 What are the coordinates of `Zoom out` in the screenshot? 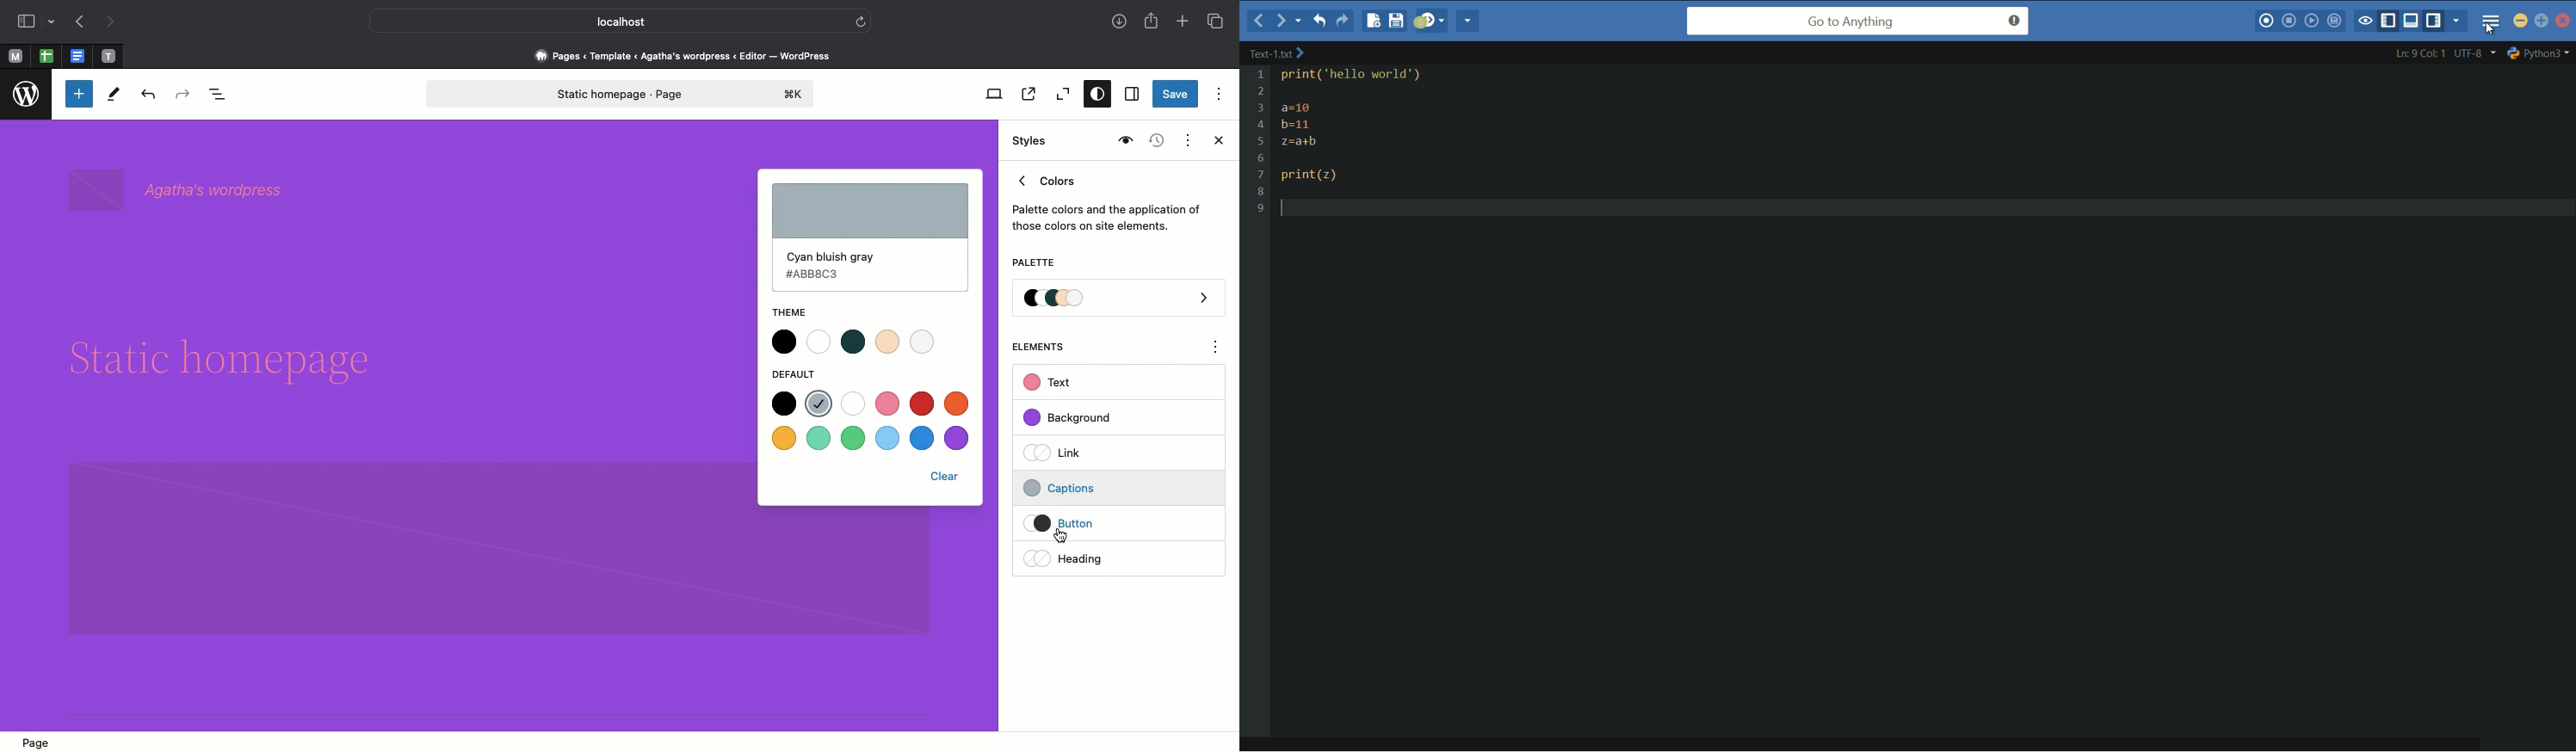 It's located at (1060, 95).